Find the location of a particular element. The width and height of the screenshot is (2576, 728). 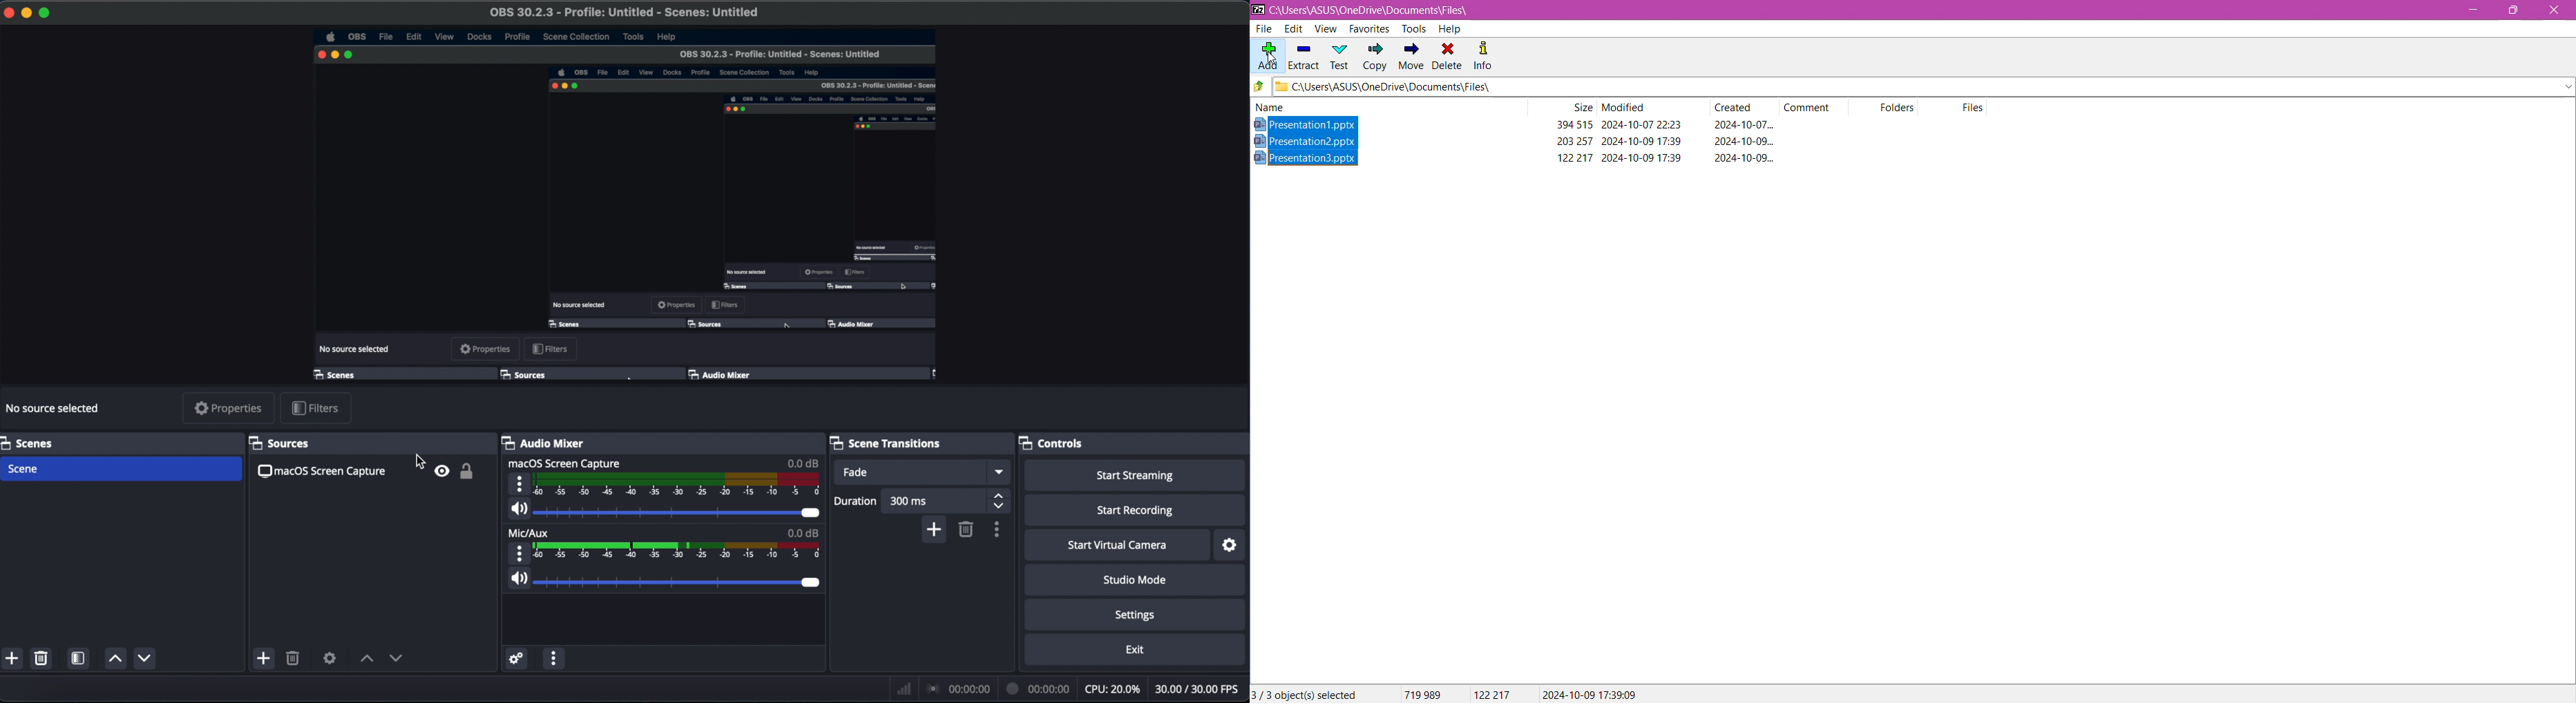

Copy is located at coordinates (1375, 58).